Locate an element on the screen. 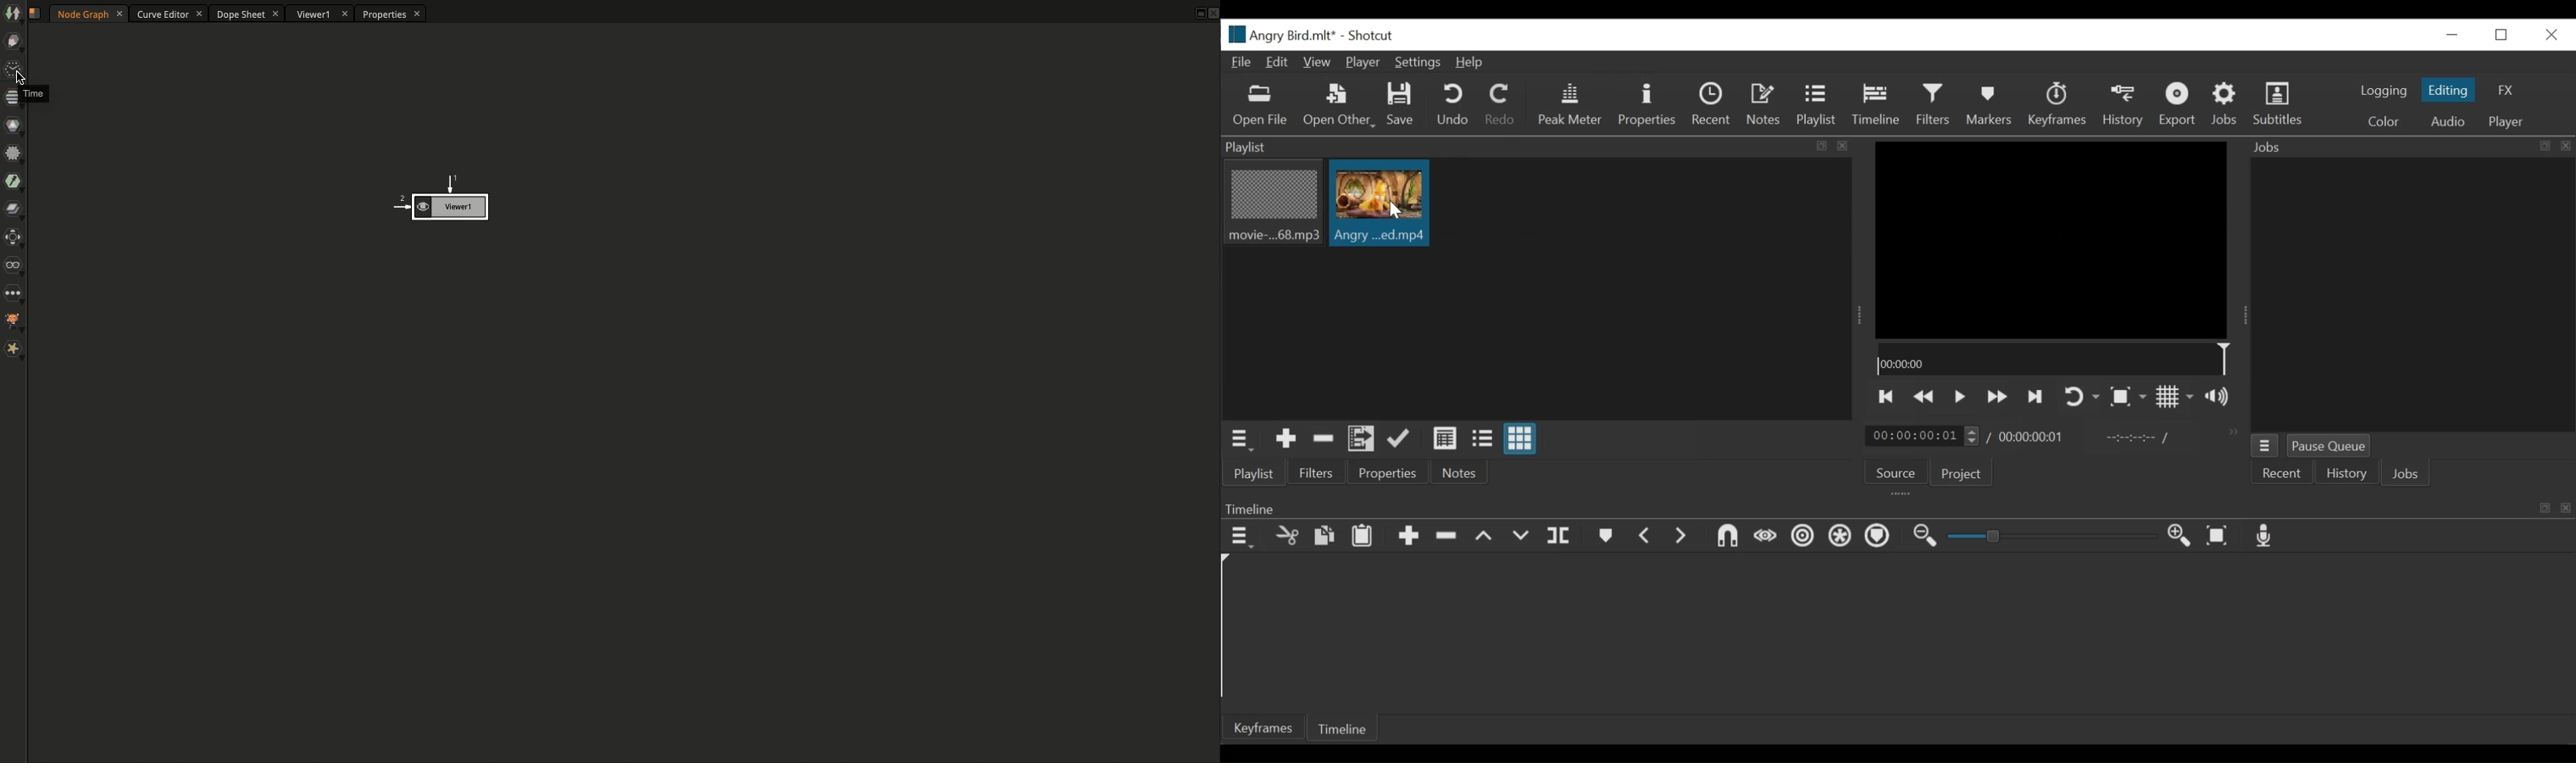 The width and height of the screenshot is (2576, 784). Dope sheet is located at coordinates (248, 15).